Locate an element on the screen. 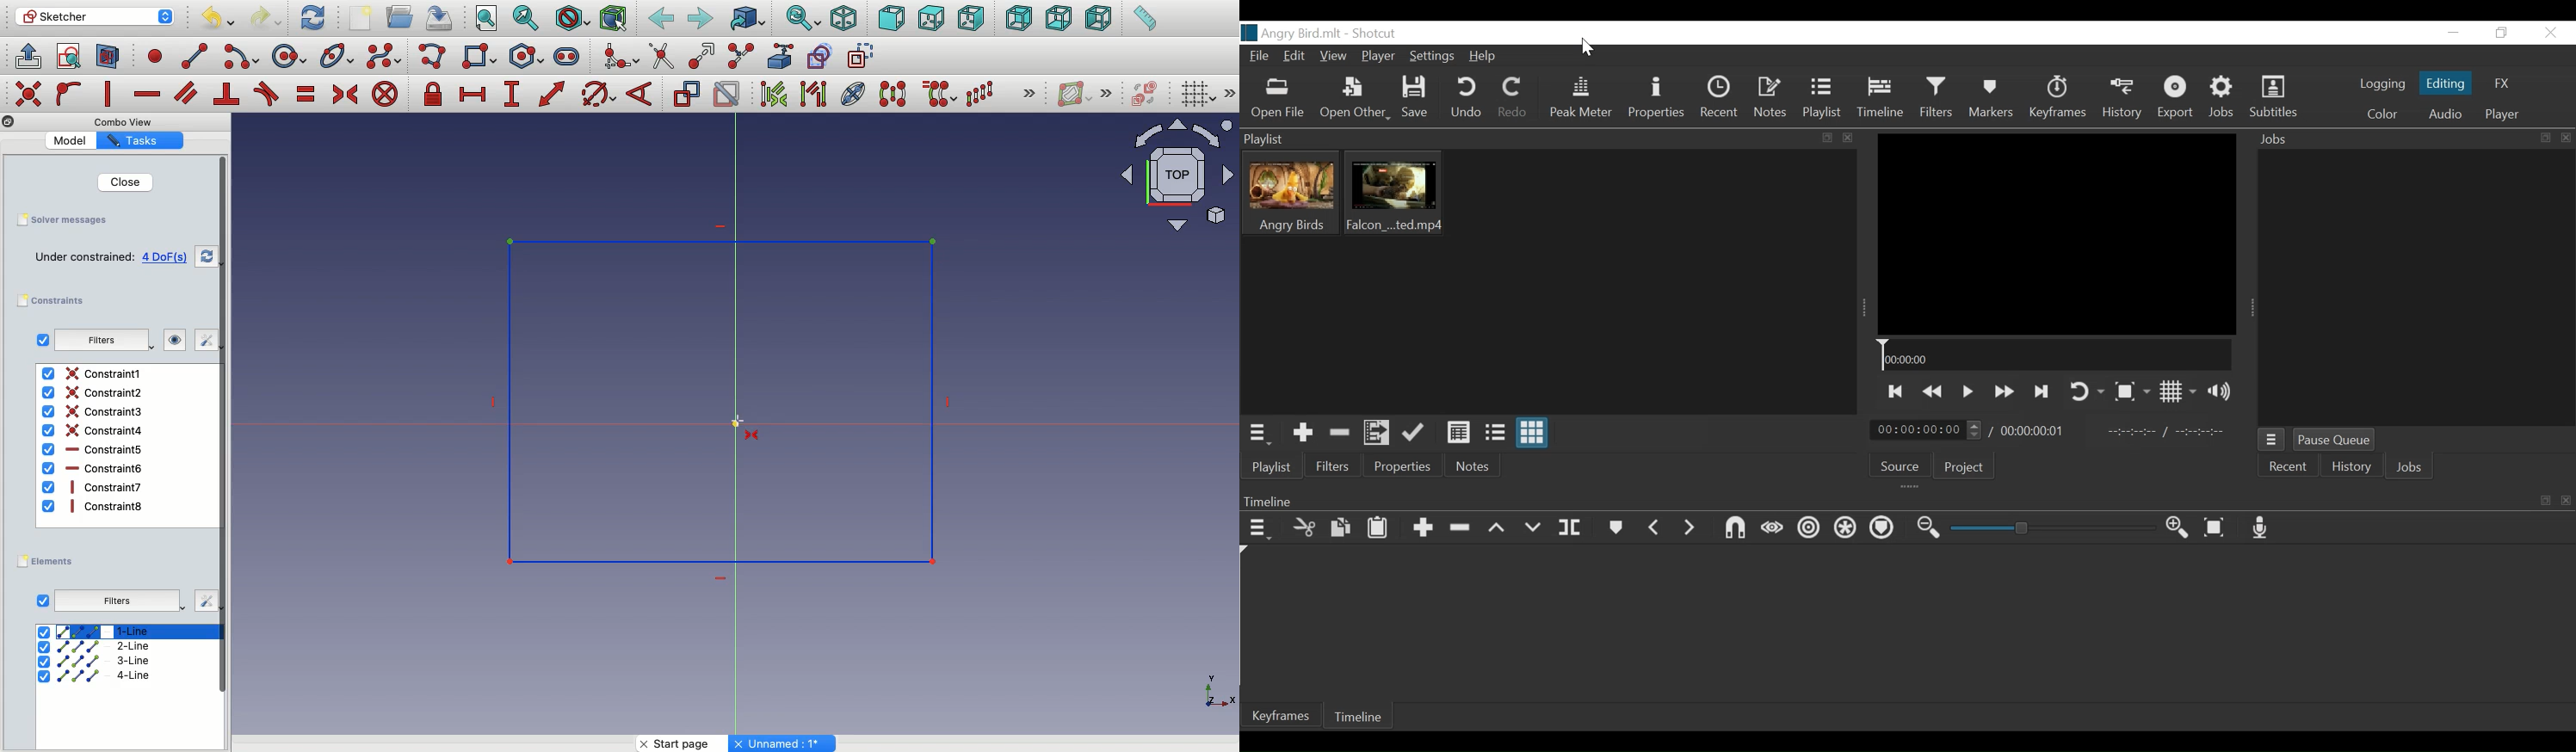 This screenshot has width=2576, height=756. Activate deactivate constraint is located at coordinates (727, 96).